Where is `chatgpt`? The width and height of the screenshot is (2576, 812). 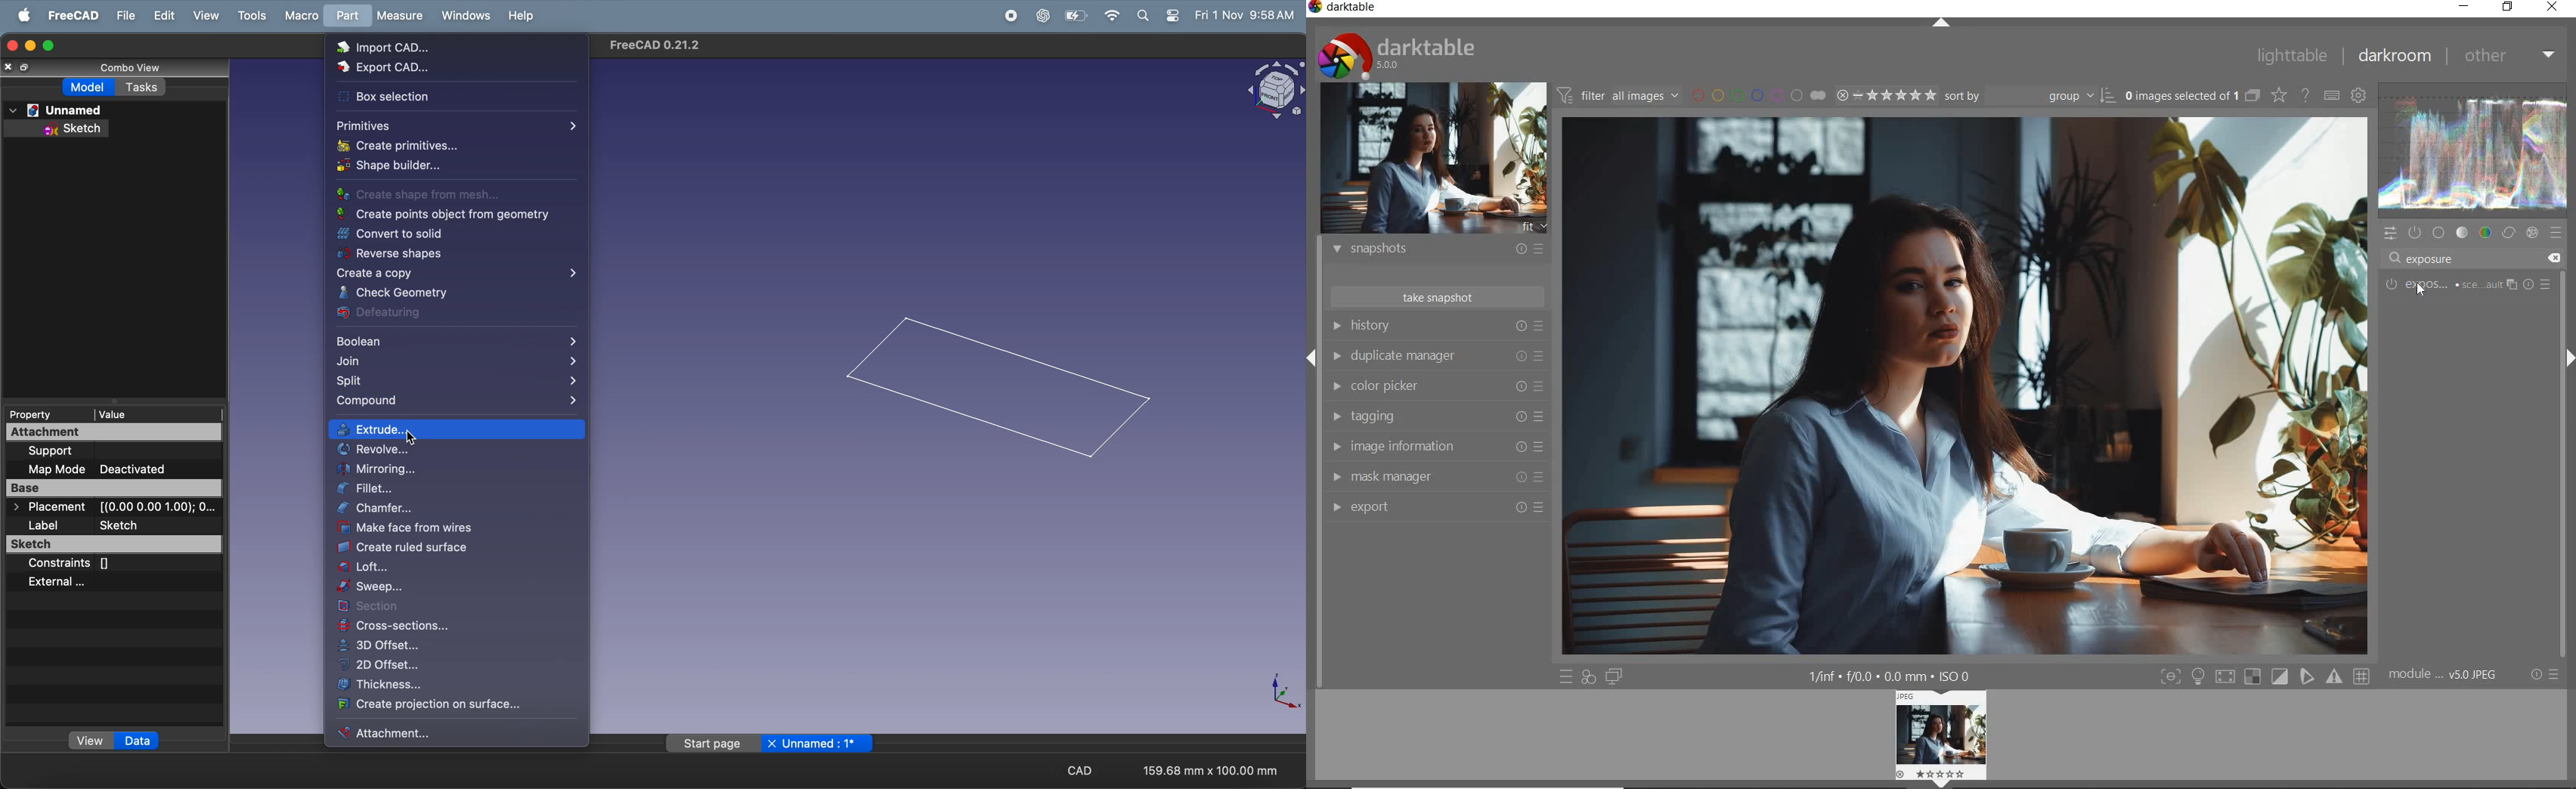 chatgpt is located at coordinates (1042, 15).